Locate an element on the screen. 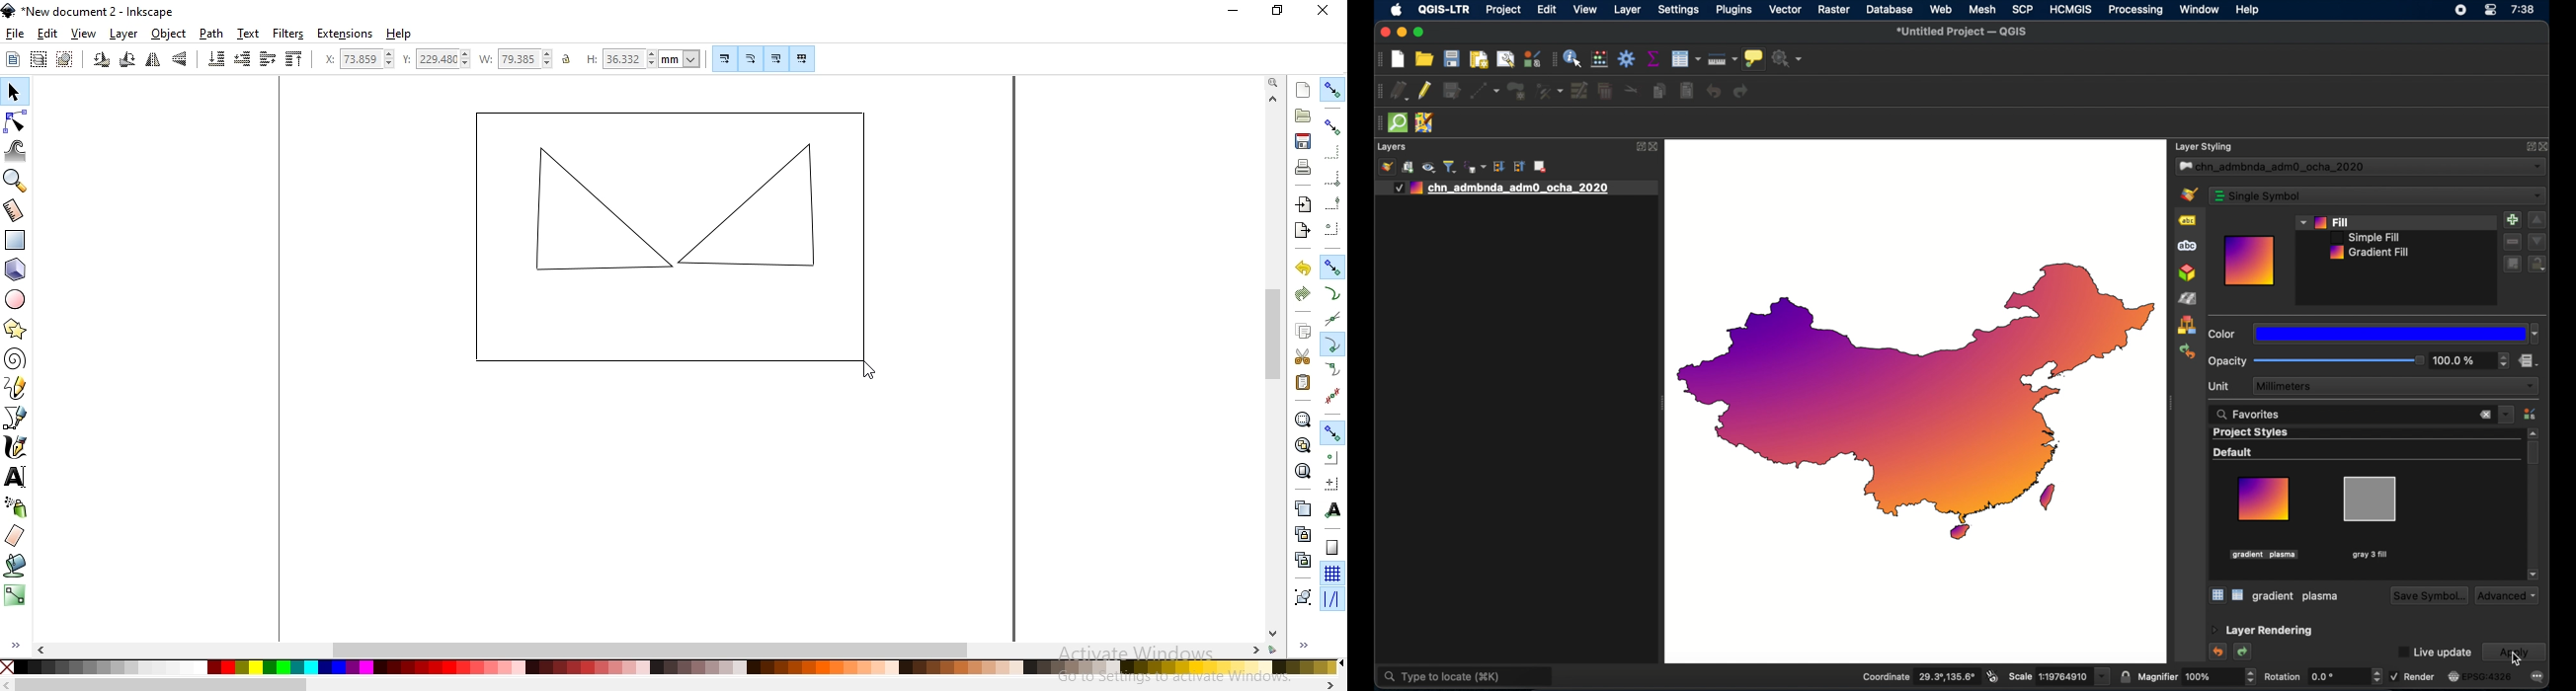 The height and width of the screenshot is (700, 2576). processing is located at coordinates (2135, 10).